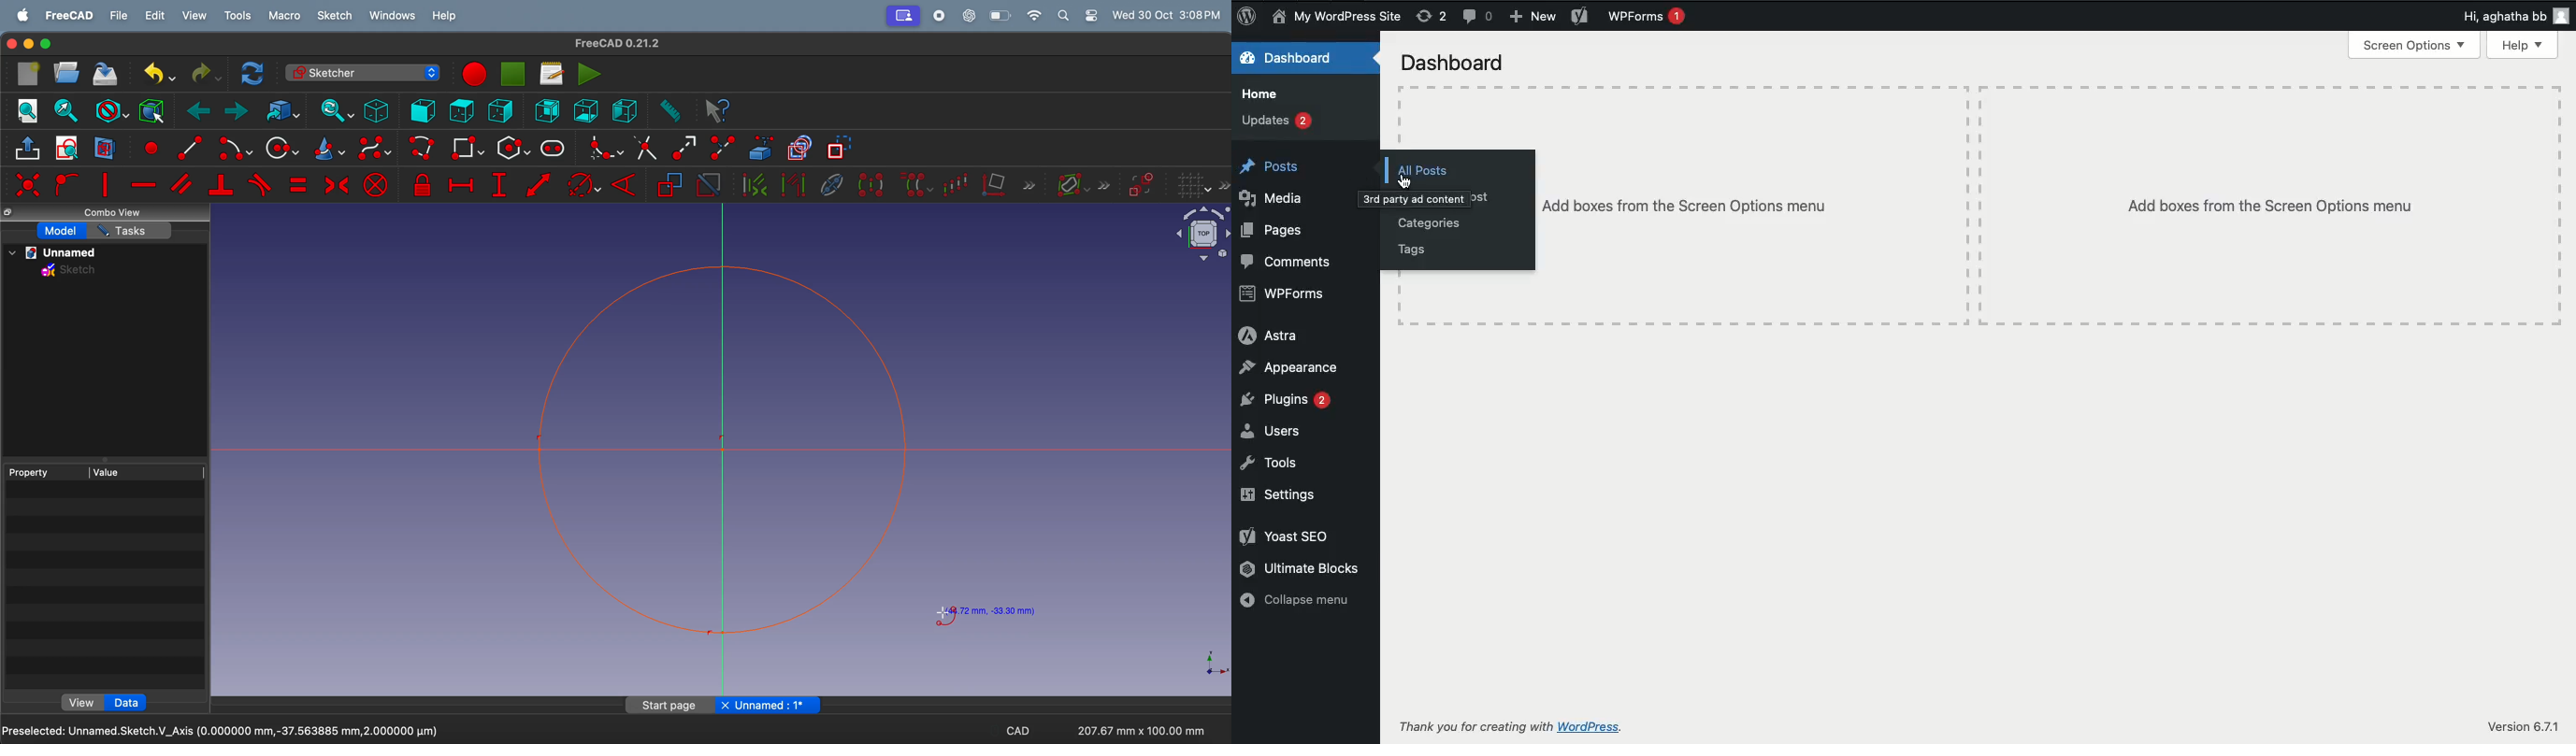  Describe the element at coordinates (1019, 733) in the screenshot. I see `cad` at that location.